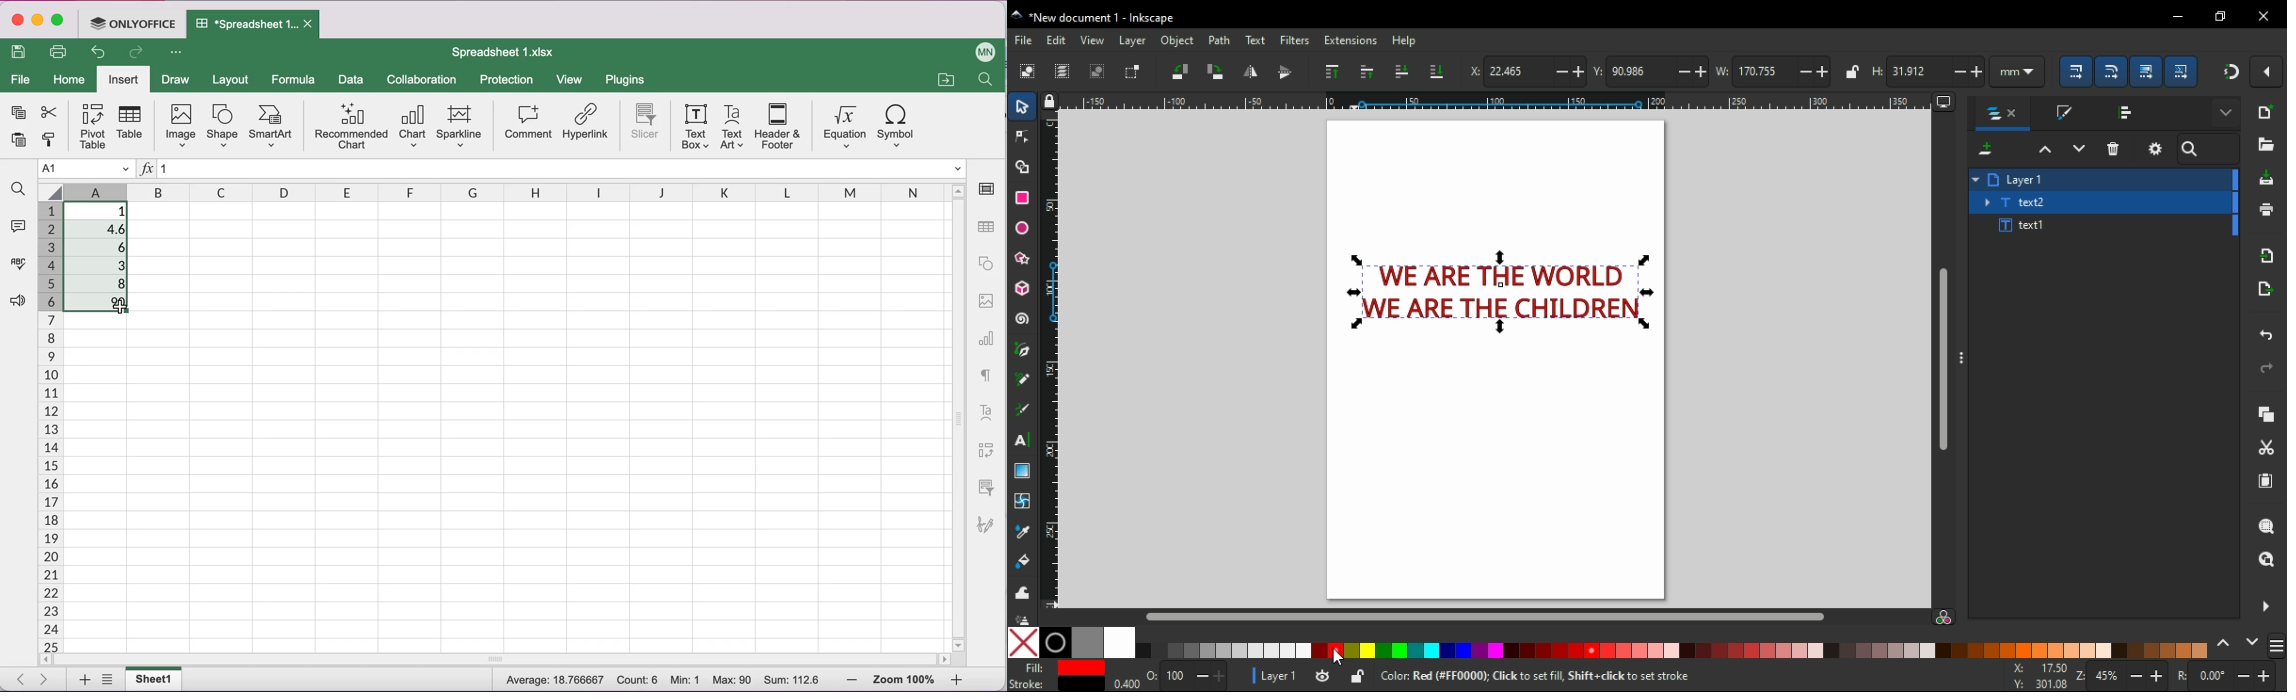  I want to click on save, so click(2266, 180).